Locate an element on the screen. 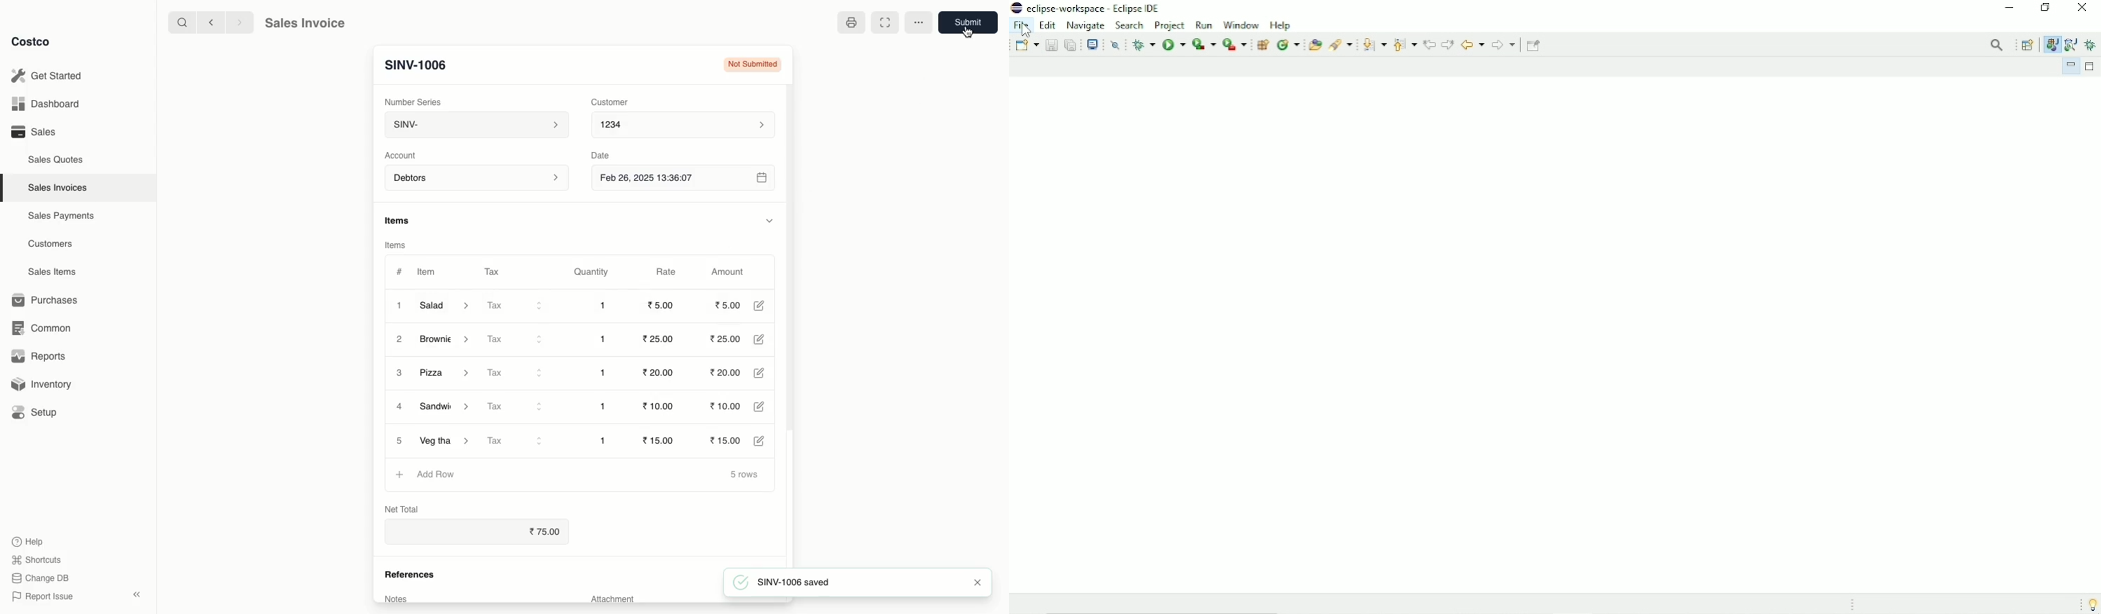 This screenshot has height=616, width=2128. Sandwich is located at coordinates (443, 406).